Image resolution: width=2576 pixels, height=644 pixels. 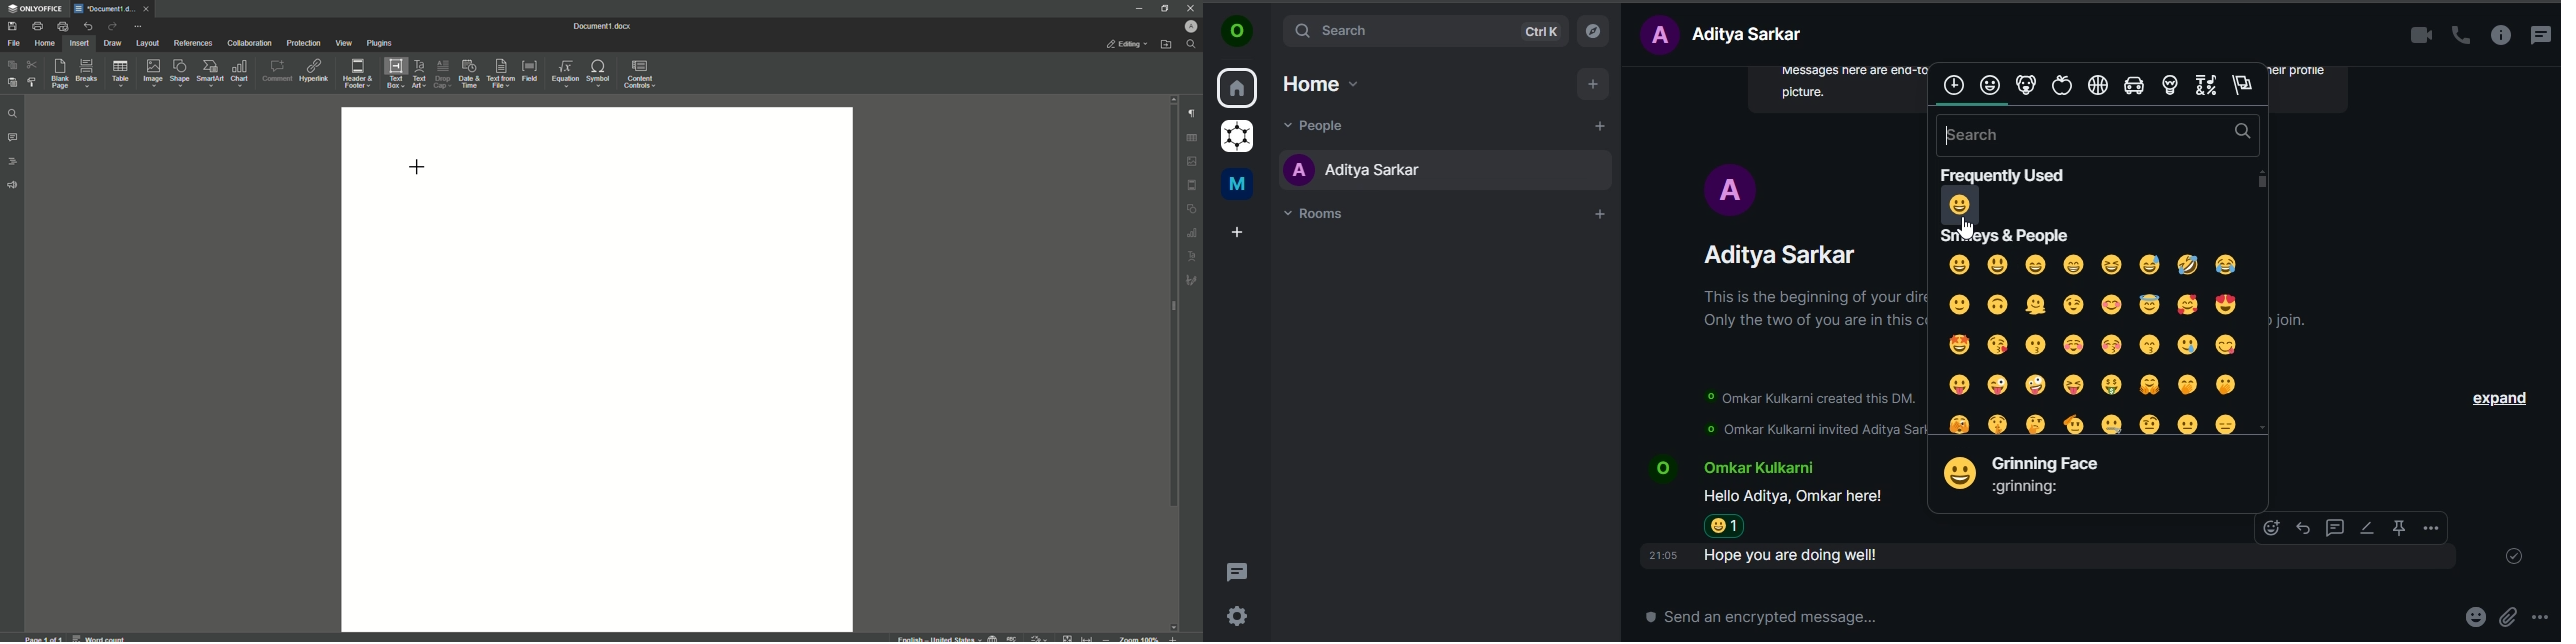 What do you see at coordinates (1997, 264) in the screenshot?
I see `grinning face with big eyes` at bounding box center [1997, 264].